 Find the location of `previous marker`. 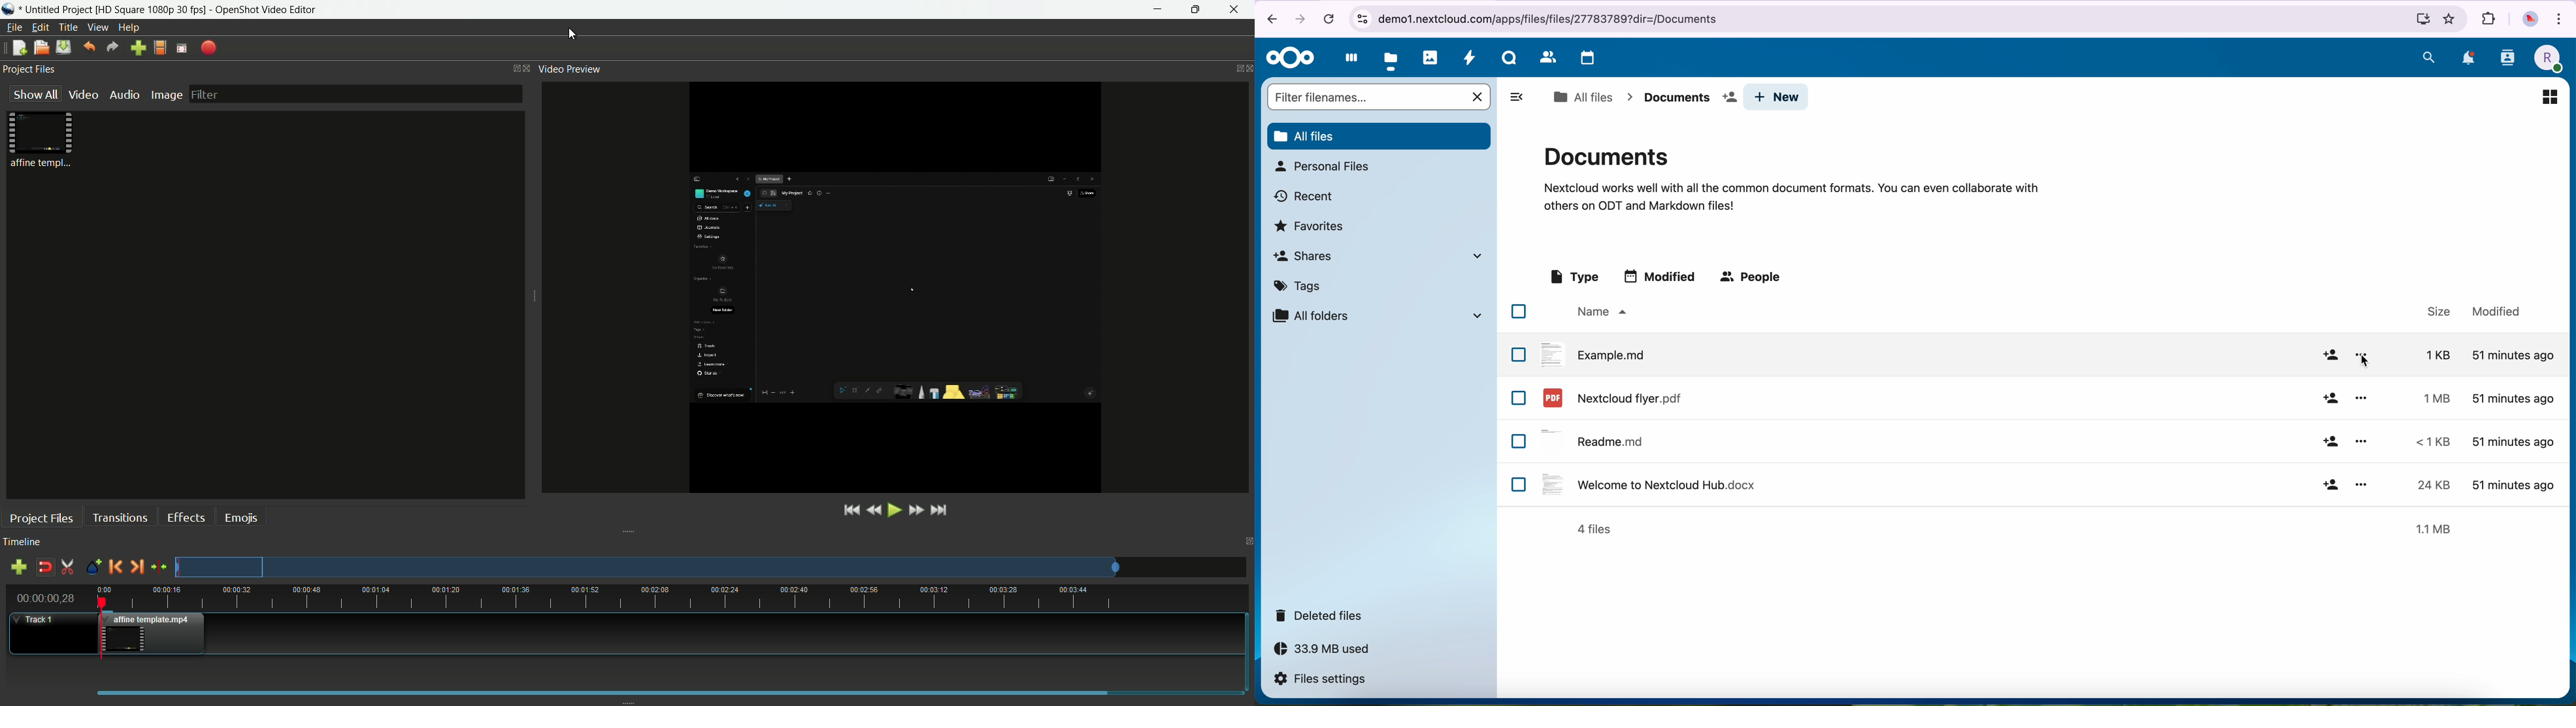

previous marker is located at coordinates (115, 566).